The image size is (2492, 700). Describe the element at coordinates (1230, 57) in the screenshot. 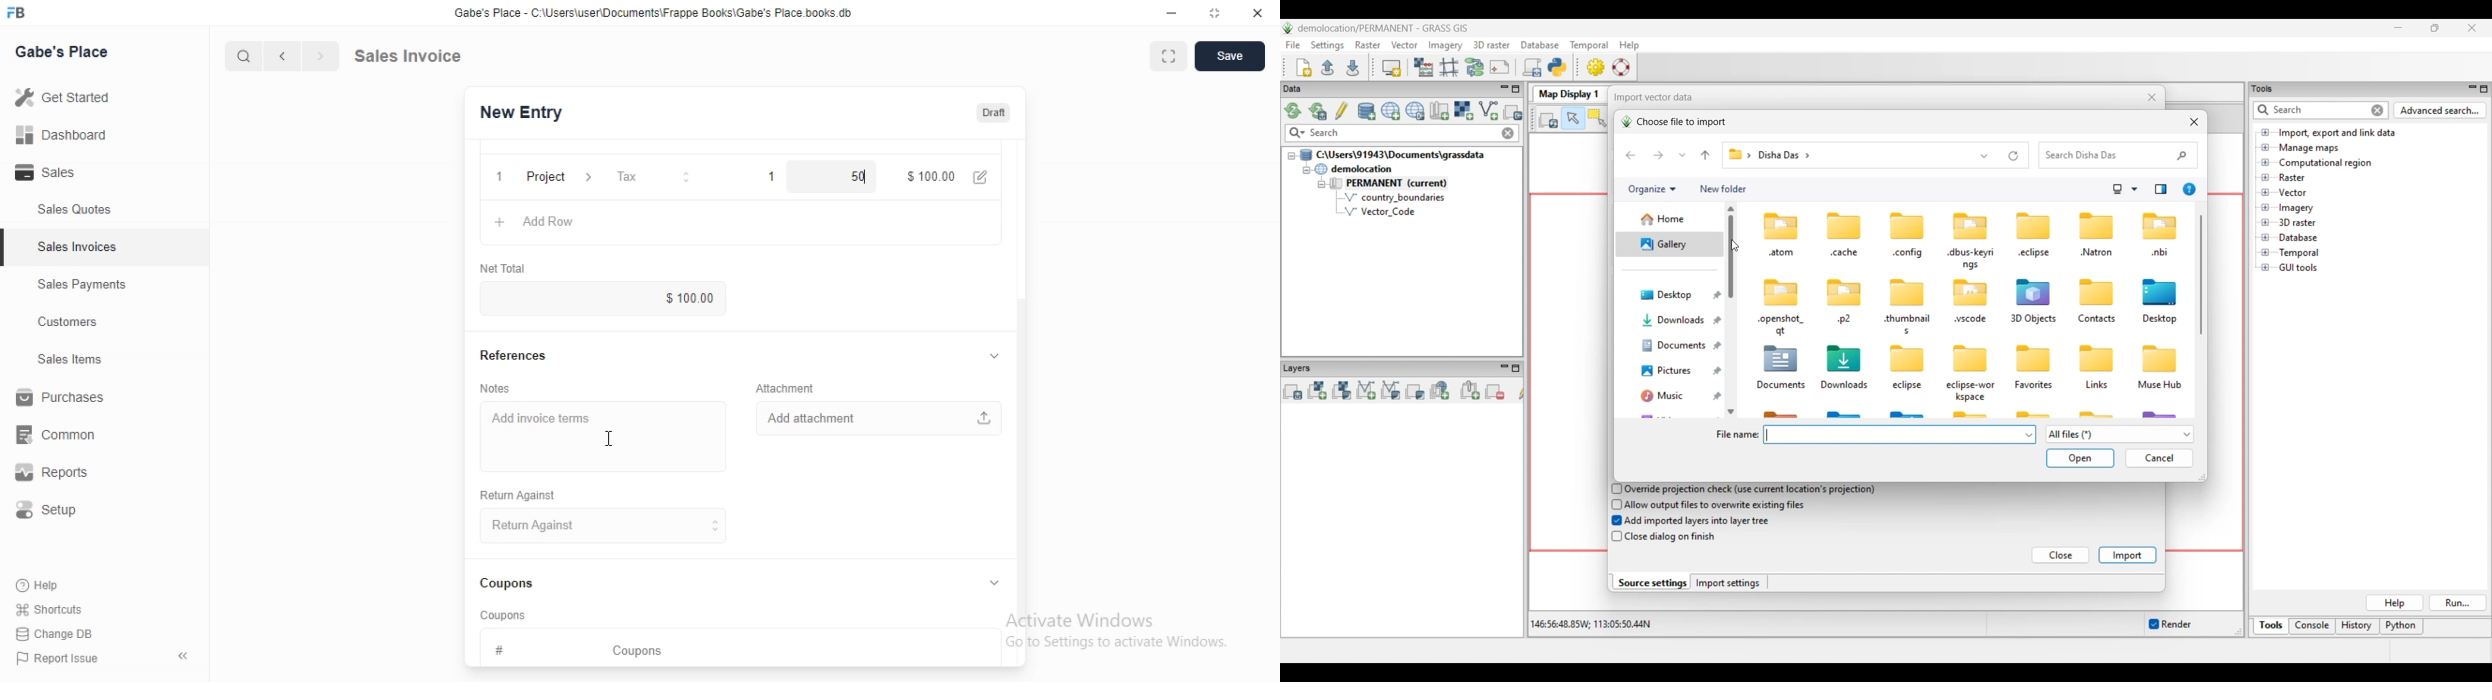

I see `Save` at that location.